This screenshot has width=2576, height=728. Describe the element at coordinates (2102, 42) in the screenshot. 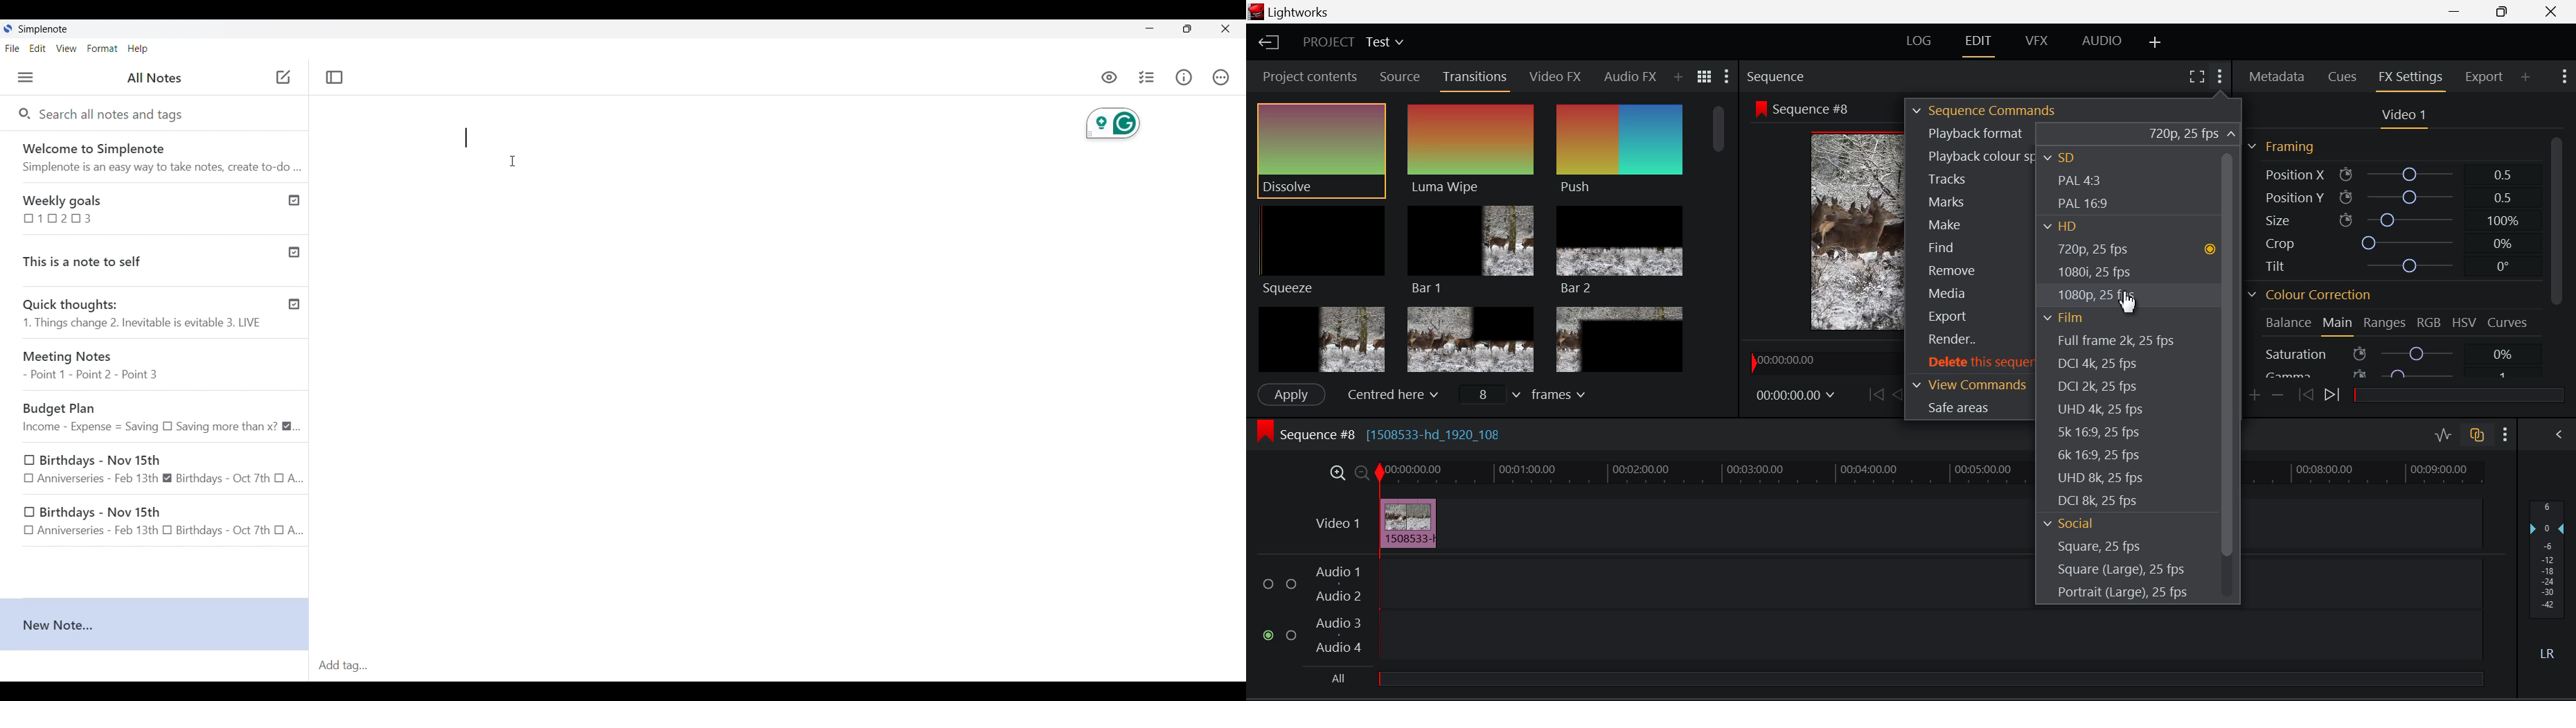

I see `AUDIO Layout` at that location.